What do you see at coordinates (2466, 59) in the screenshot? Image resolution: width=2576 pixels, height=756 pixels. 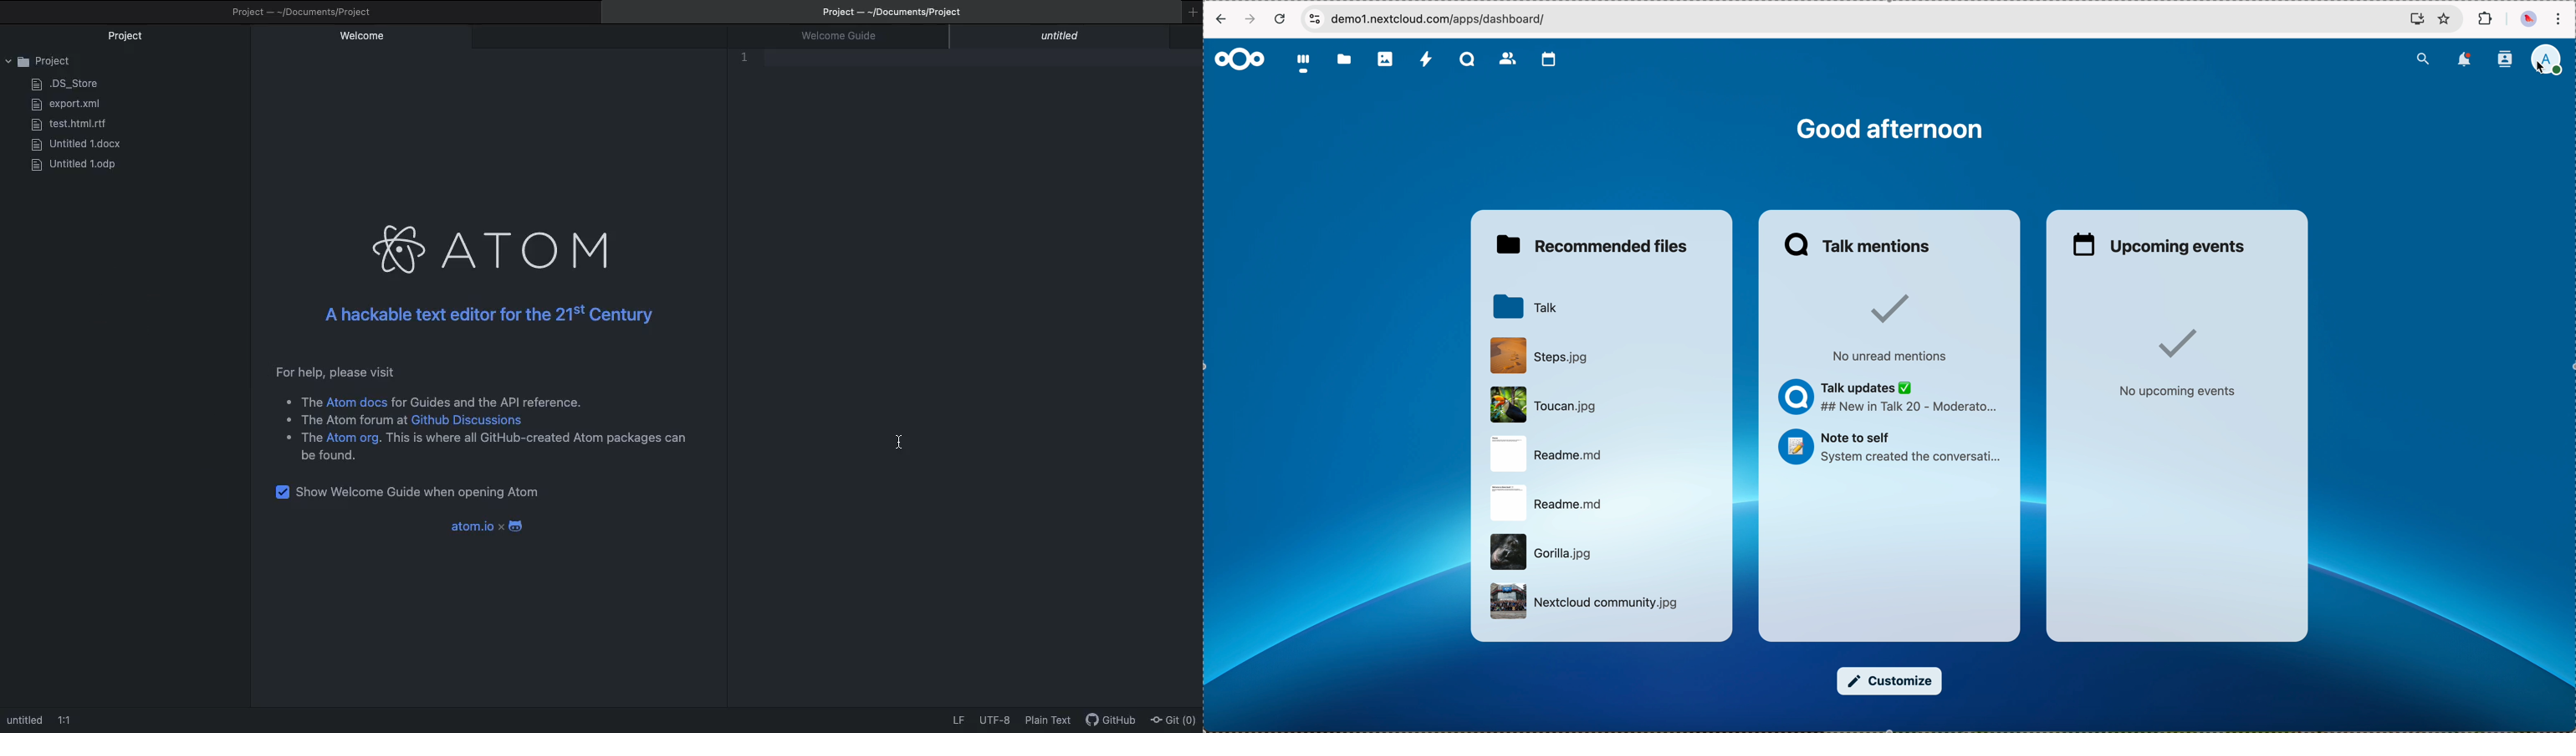 I see `notifications` at bounding box center [2466, 59].